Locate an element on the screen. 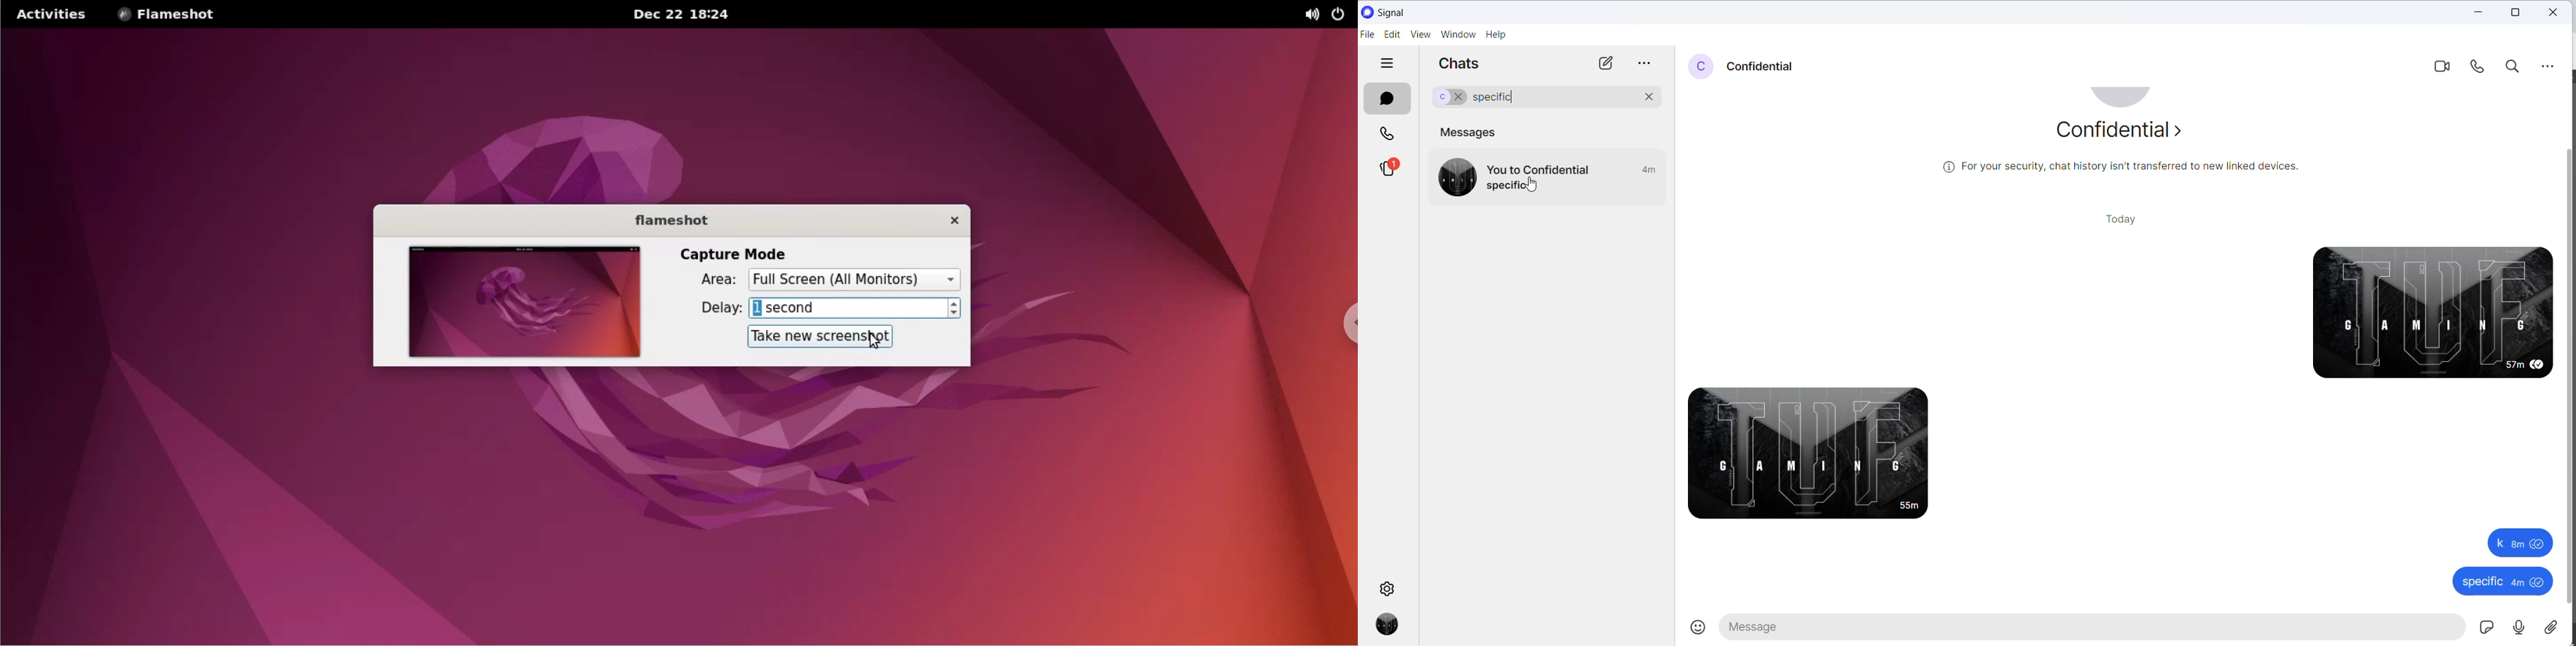 The image size is (2576, 672). calls is located at coordinates (1389, 134).